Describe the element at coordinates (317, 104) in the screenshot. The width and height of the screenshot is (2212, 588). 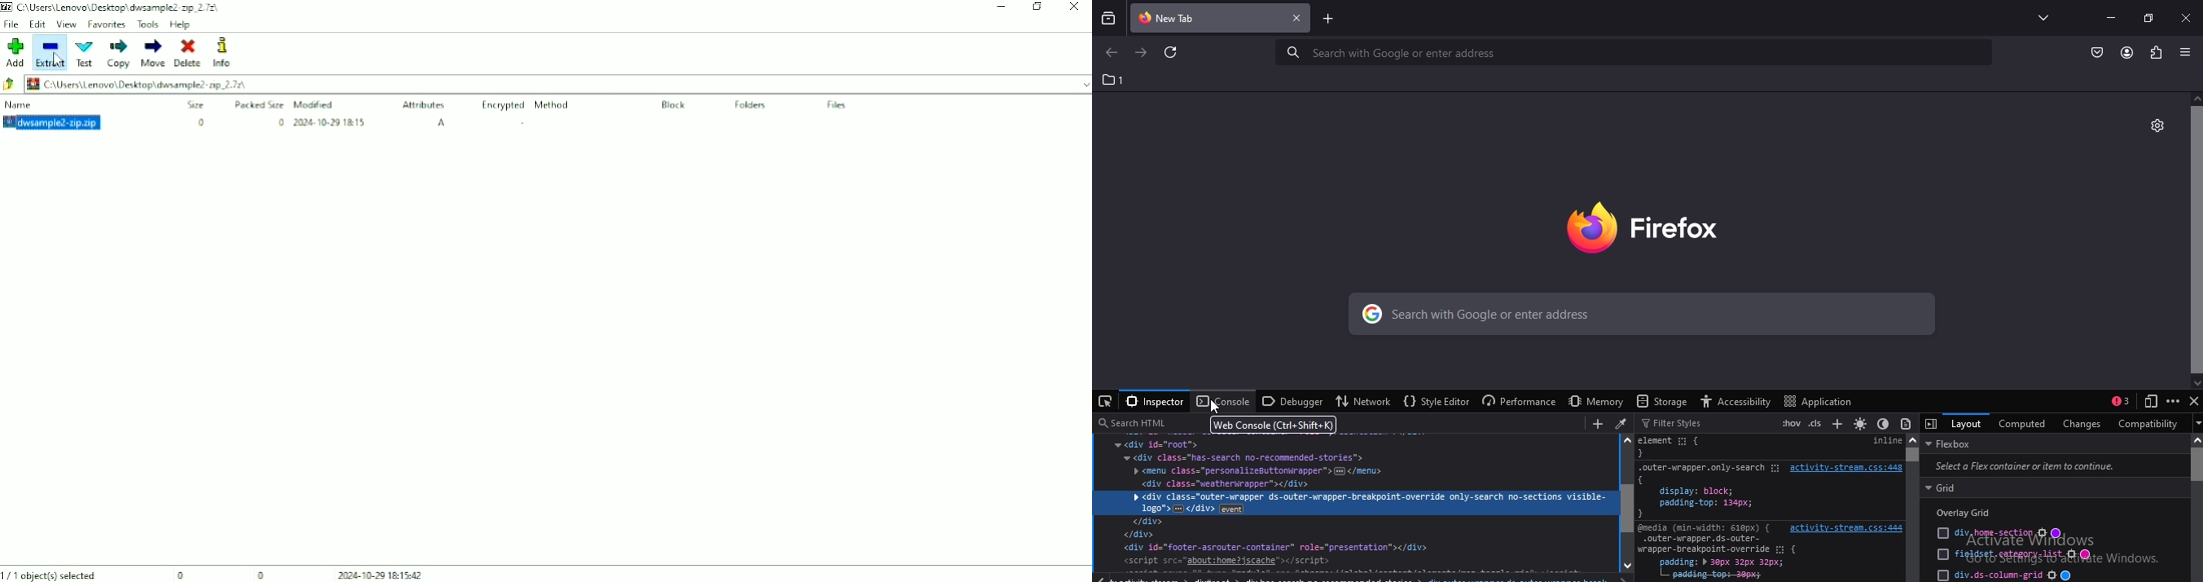
I see `Modified` at that location.